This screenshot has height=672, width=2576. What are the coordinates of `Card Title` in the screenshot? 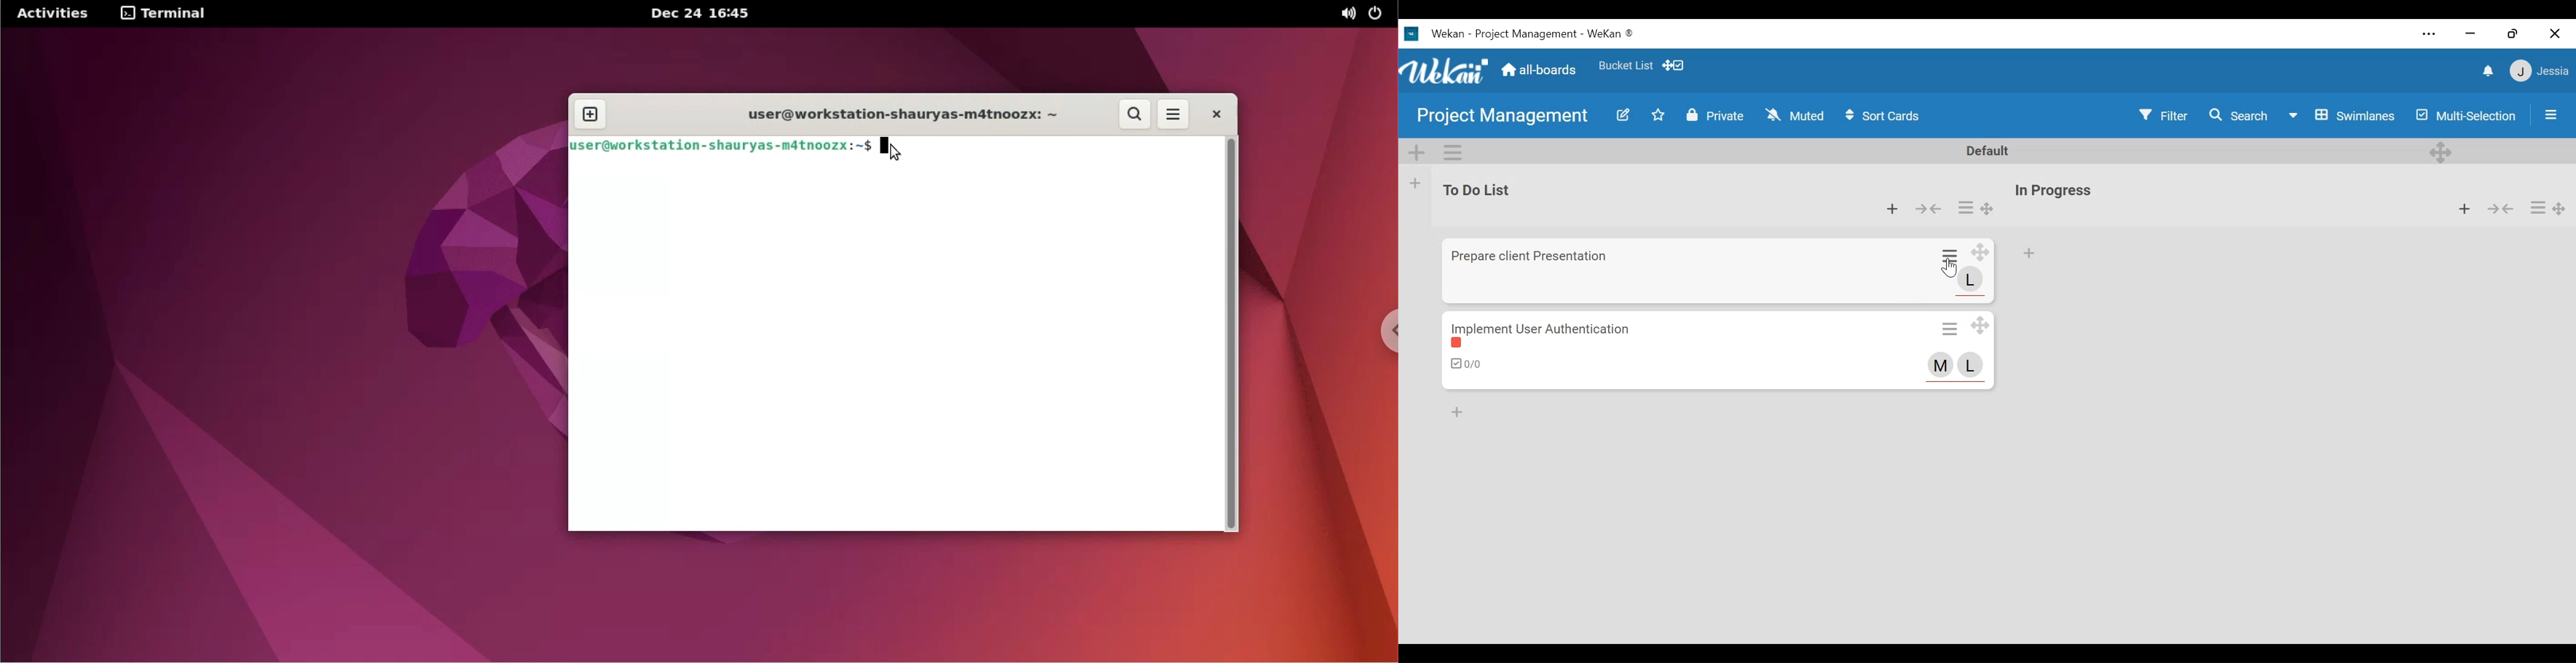 It's located at (1533, 256).